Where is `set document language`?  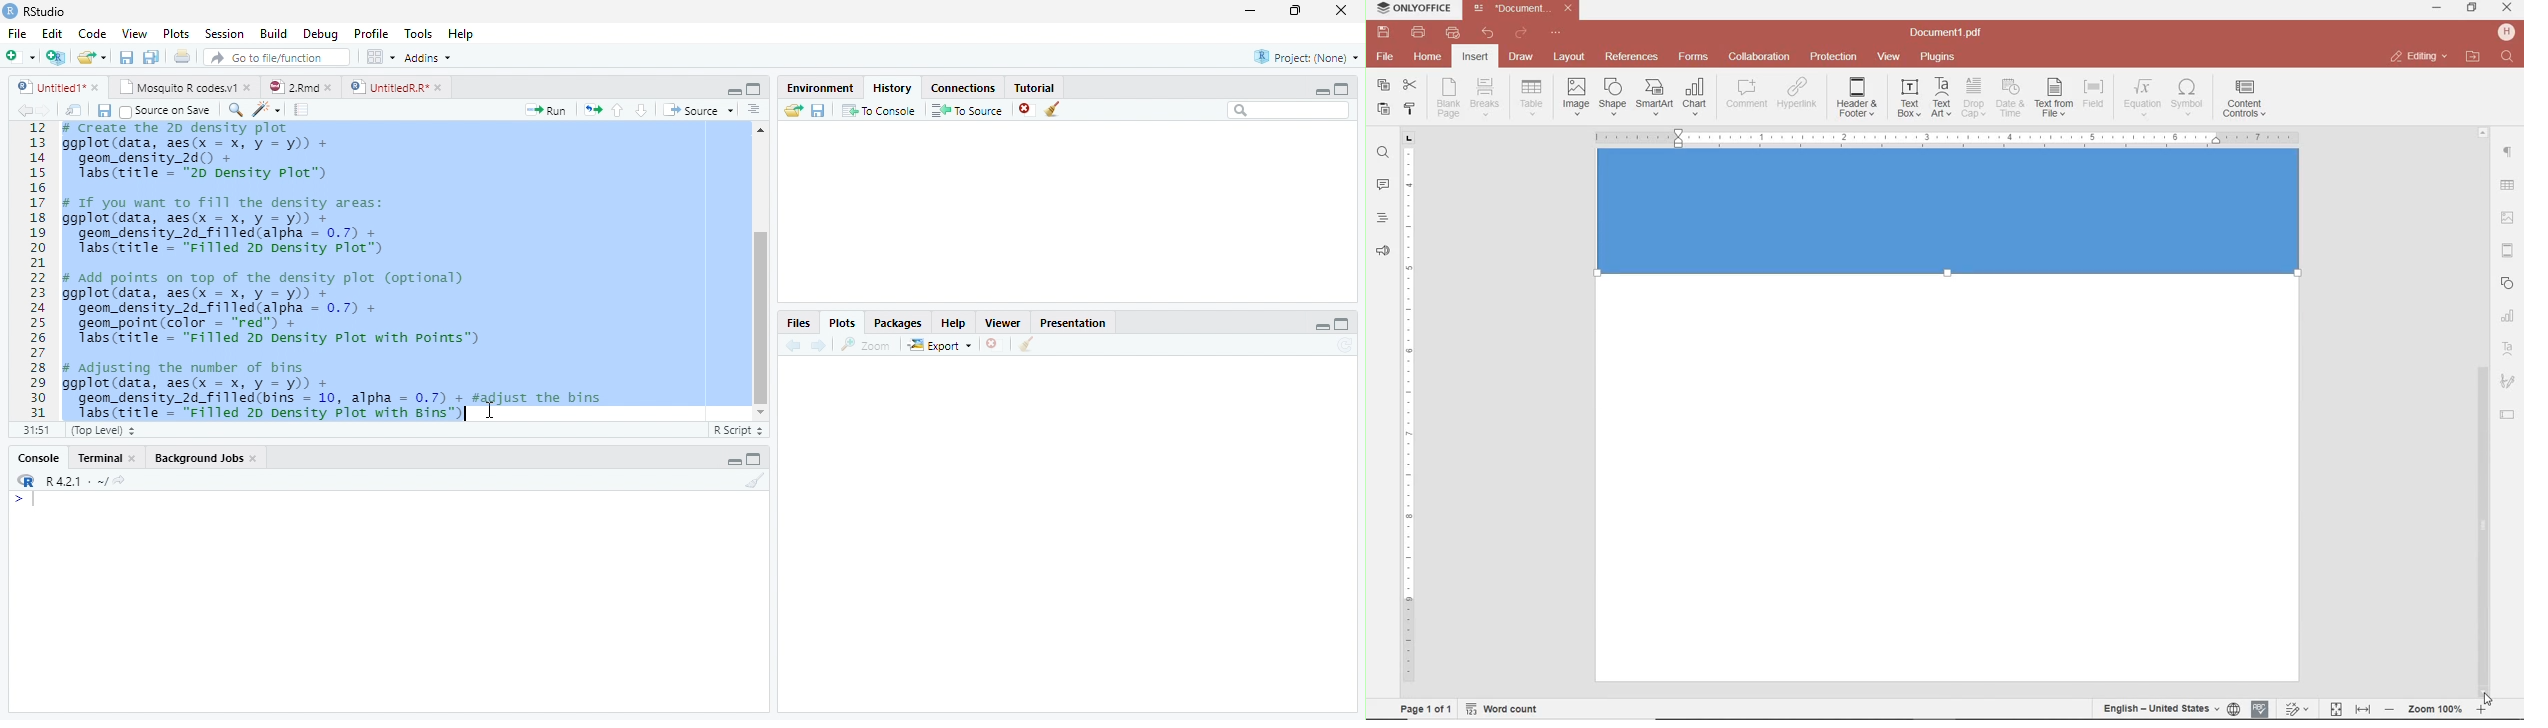
set document language is located at coordinates (2170, 708).